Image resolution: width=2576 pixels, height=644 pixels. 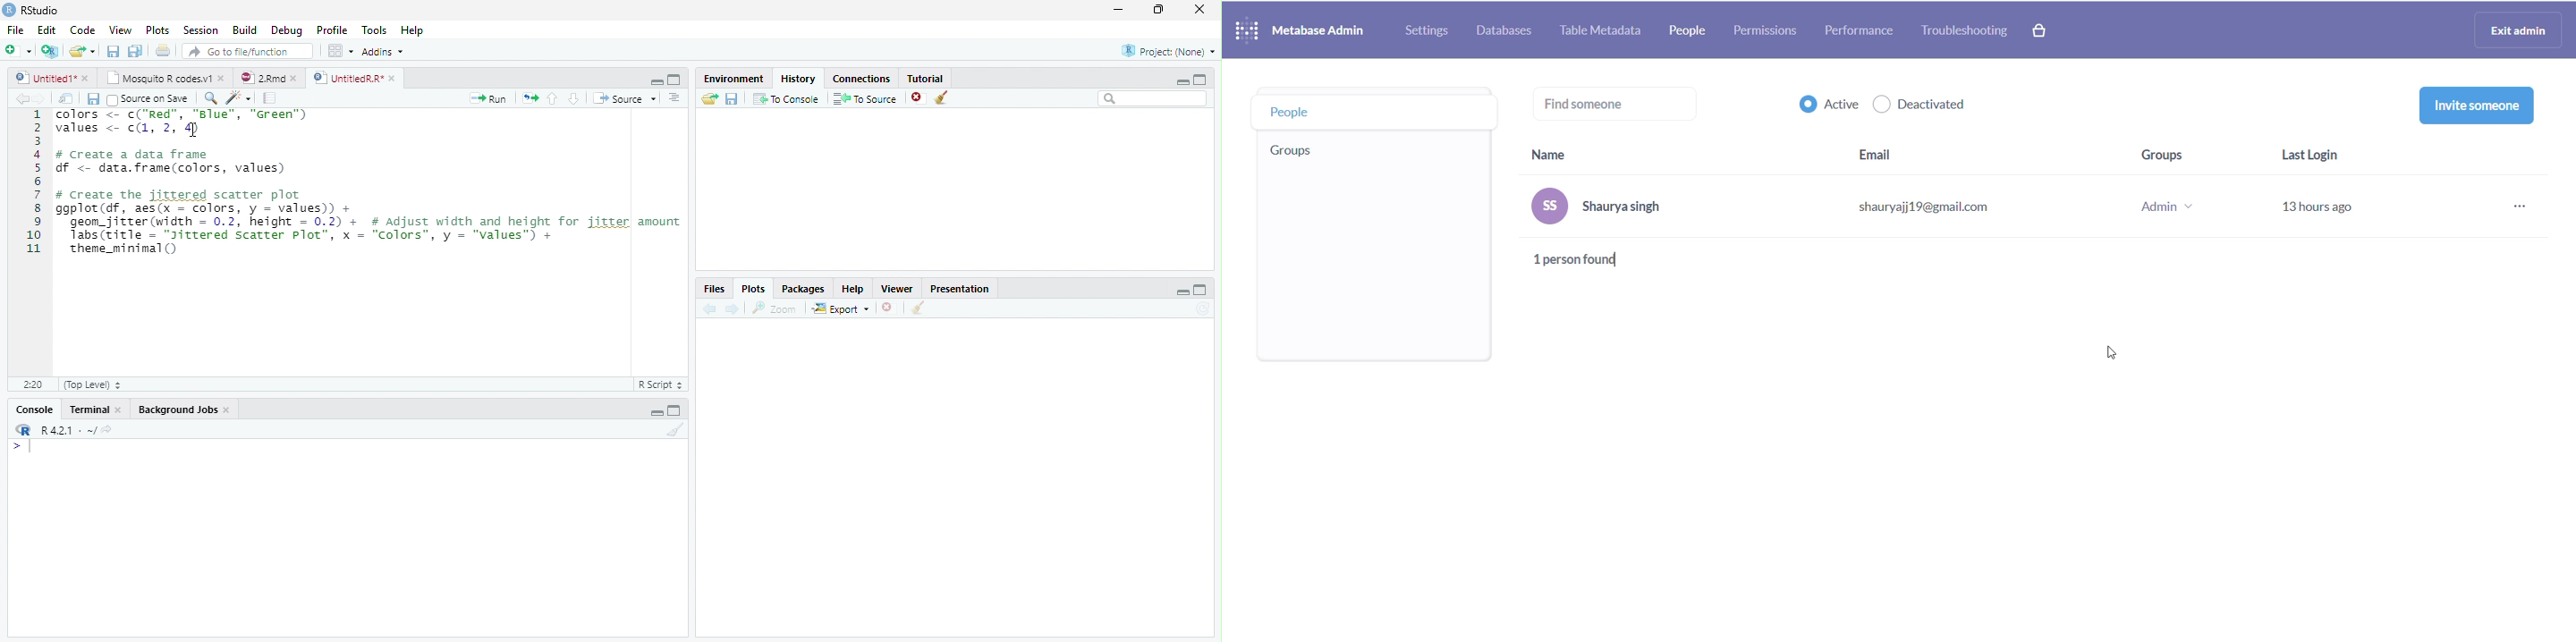 What do you see at coordinates (227, 410) in the screenshot?
I see `close` at bounding box center [227, 410].